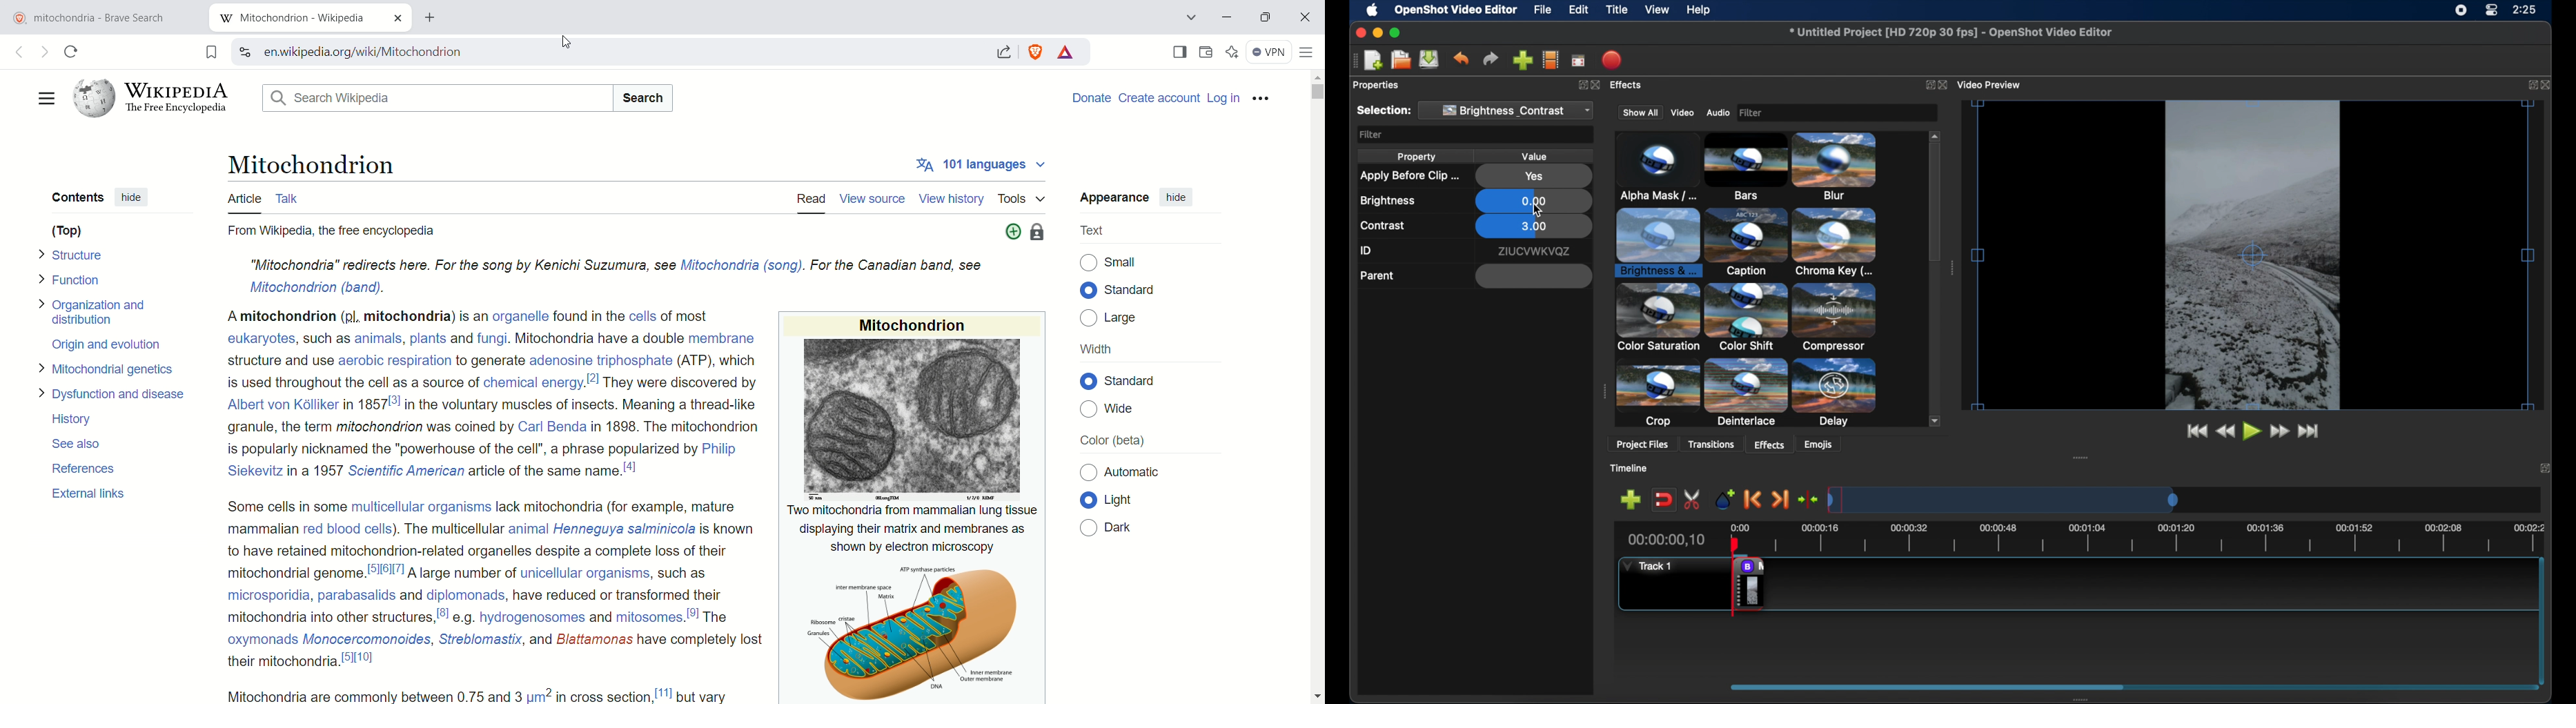 This screenshot has height=728, width=2576. What do you see at coordinates (2531, 85) in the screenshot?
I see `expand` at bounding box center [2531, 85].